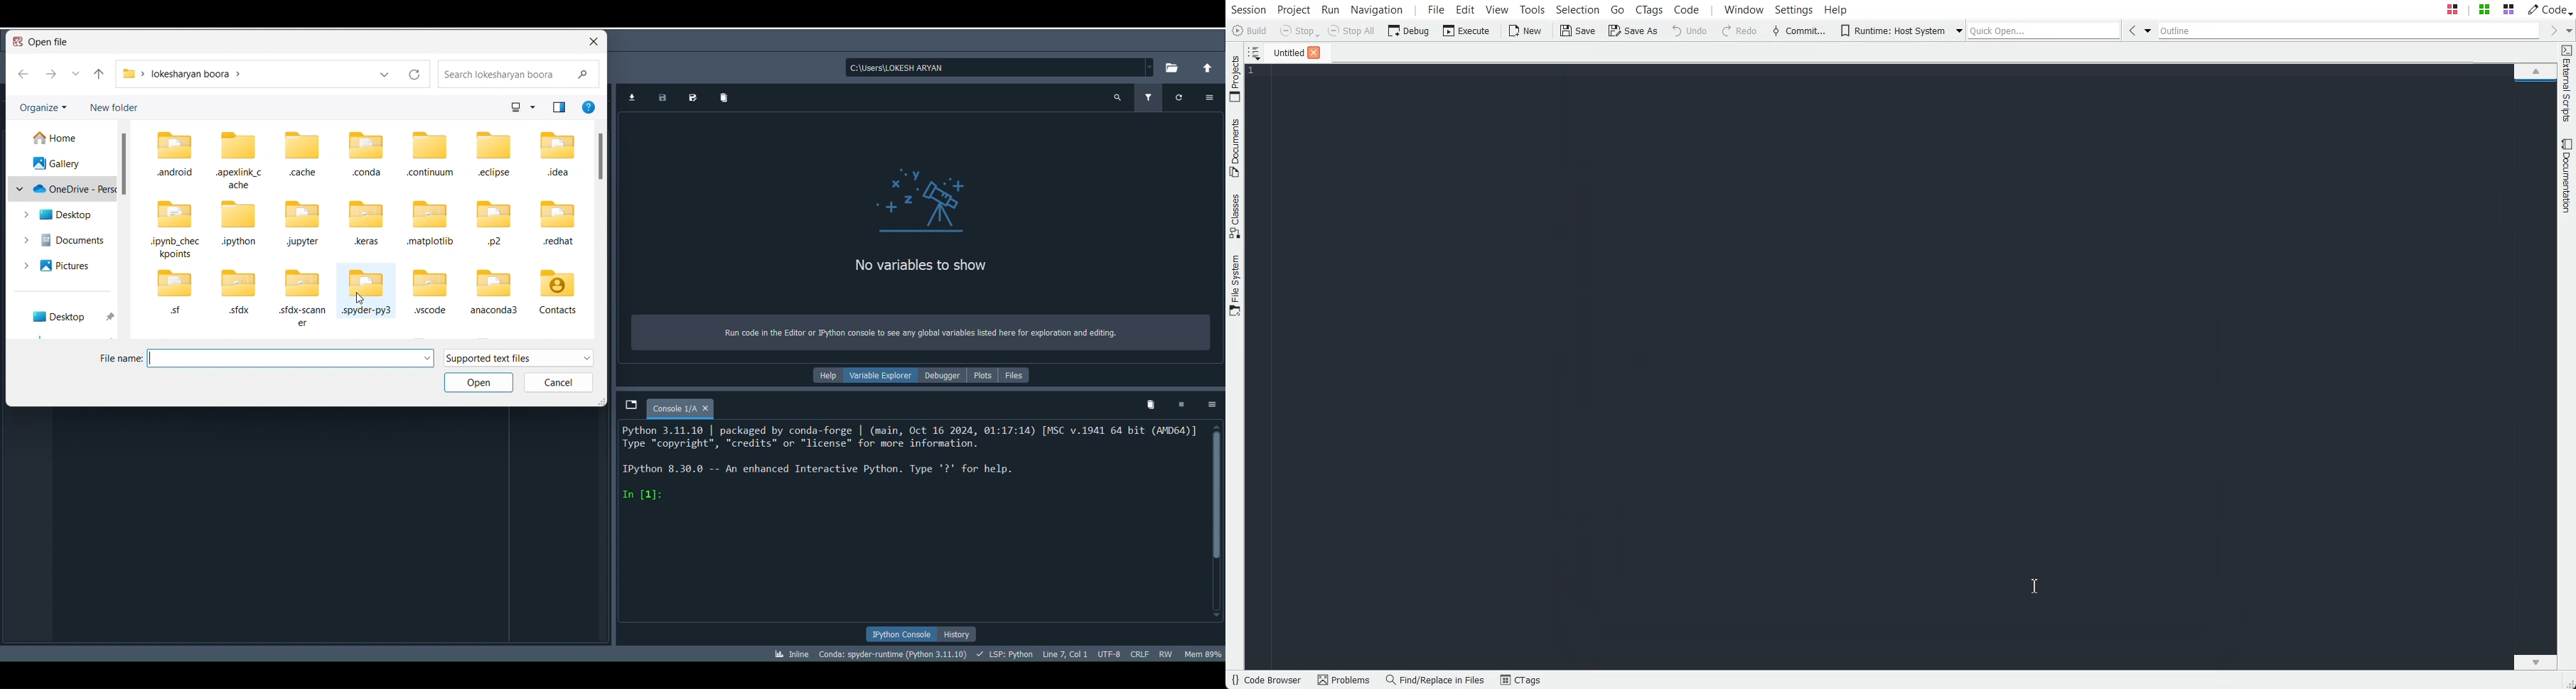  Describe the element at coordinates (1836, 9) in the screenshot. I see `Help` at that location.